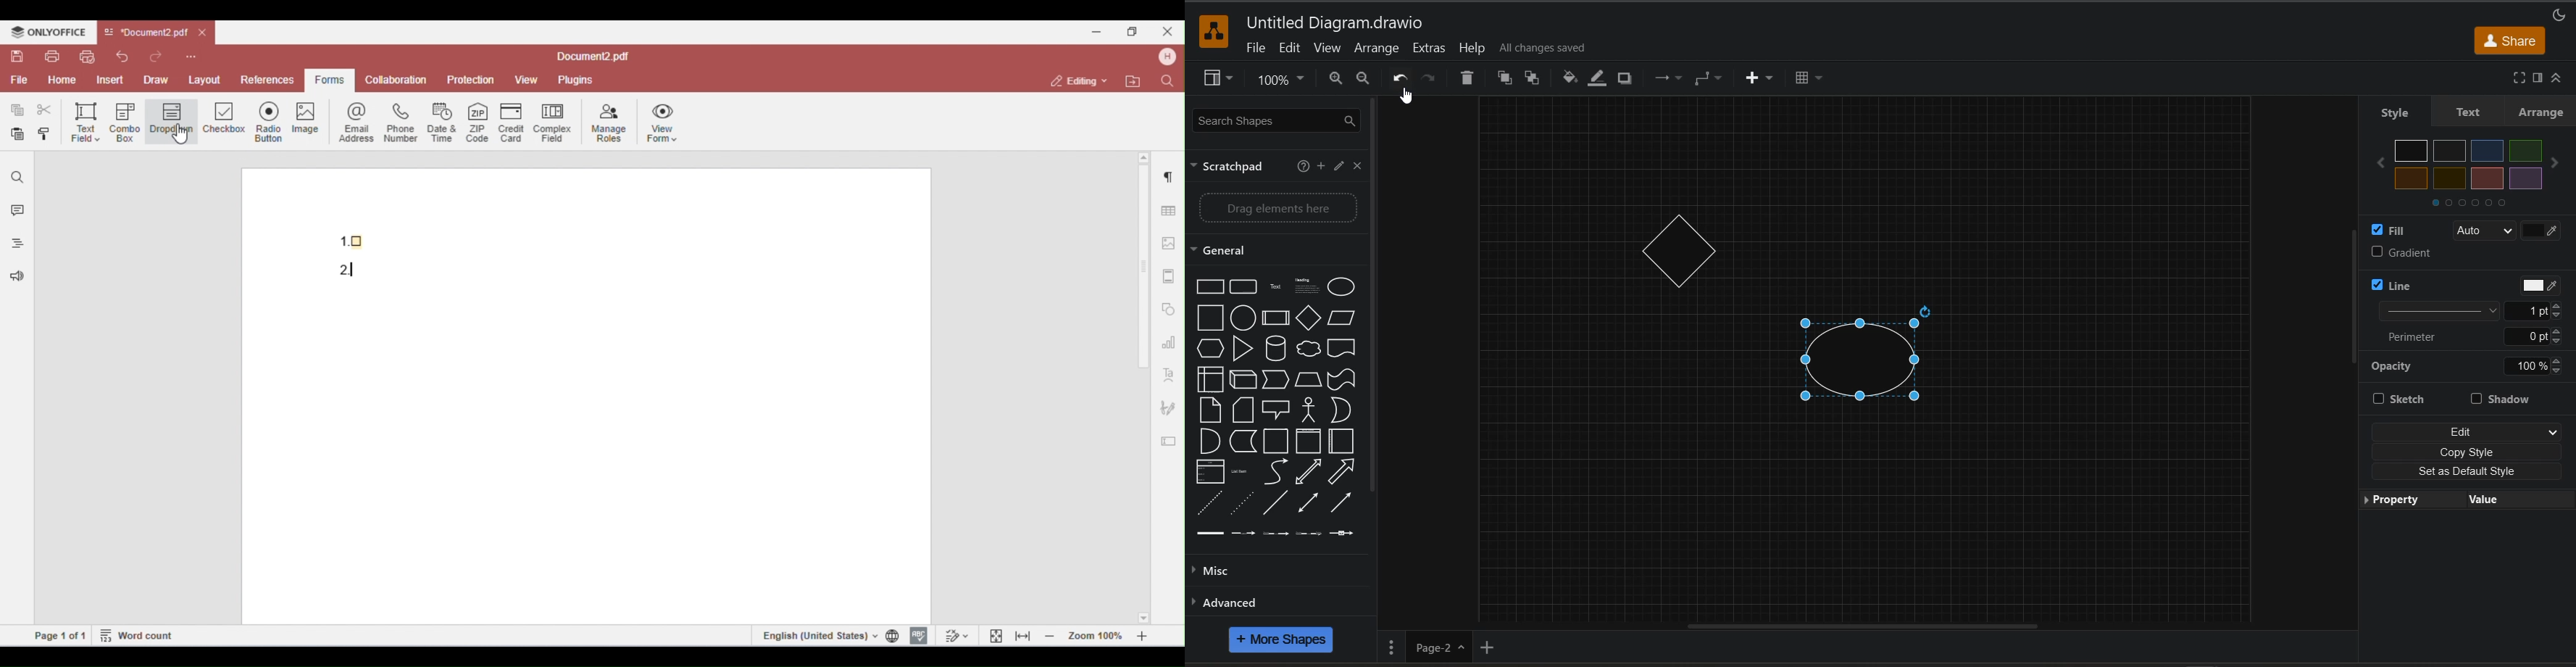  What do you see at coordinates (1430, 49) in the screenshot?
I see `extras` at bounding box center [1430, 49].